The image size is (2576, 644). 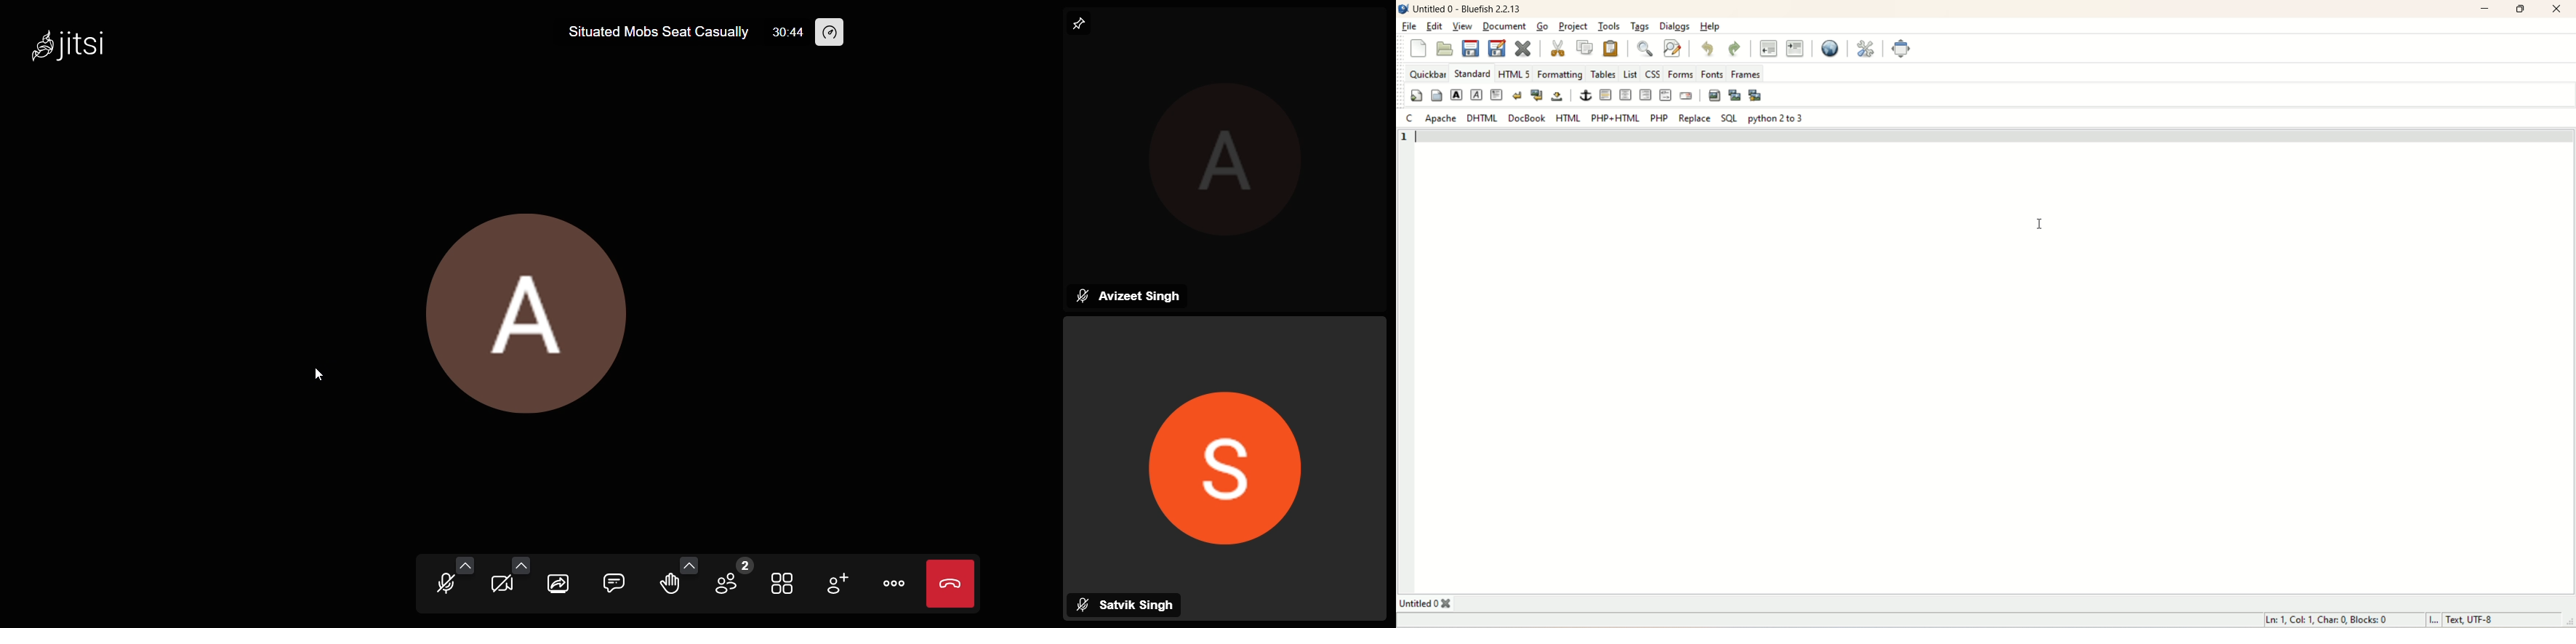 I want to click on start chat, so click(x=612, y=583).